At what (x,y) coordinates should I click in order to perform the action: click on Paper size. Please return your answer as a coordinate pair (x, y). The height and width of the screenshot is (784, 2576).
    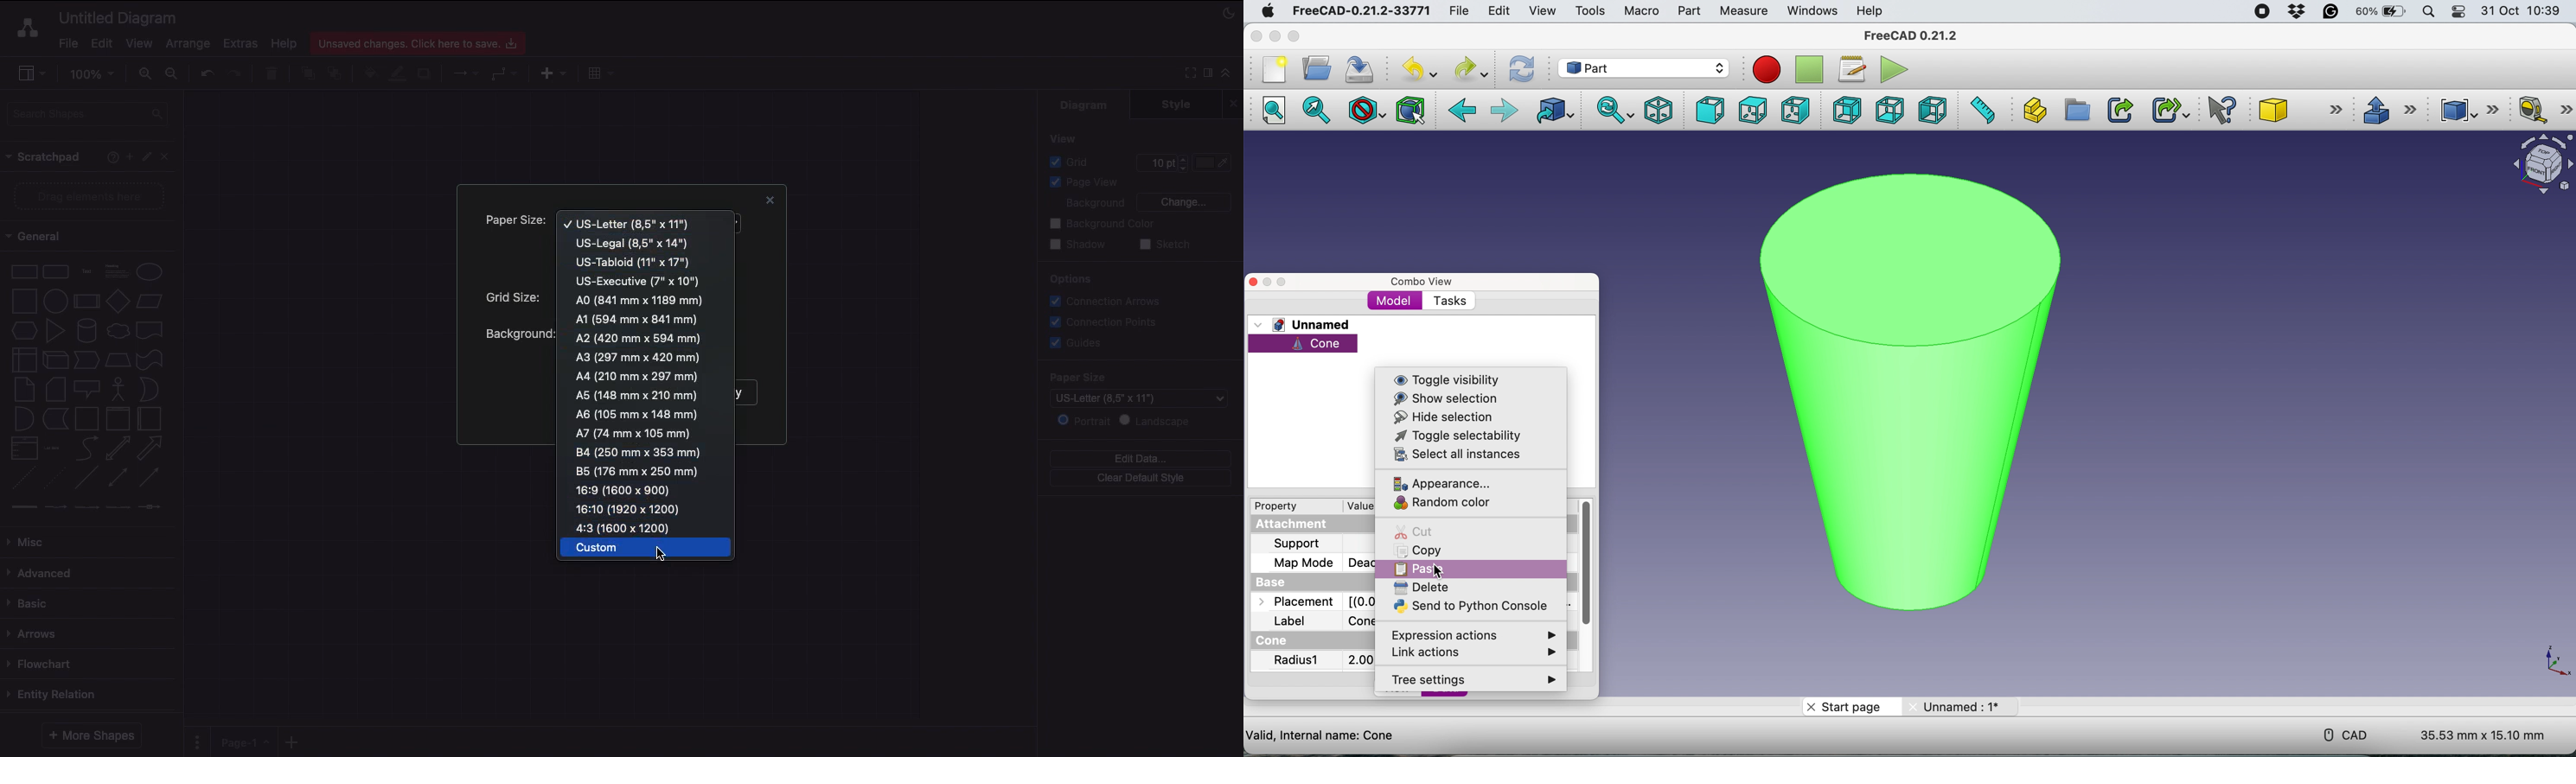
    Looking at the image, I should click on (513, 222).